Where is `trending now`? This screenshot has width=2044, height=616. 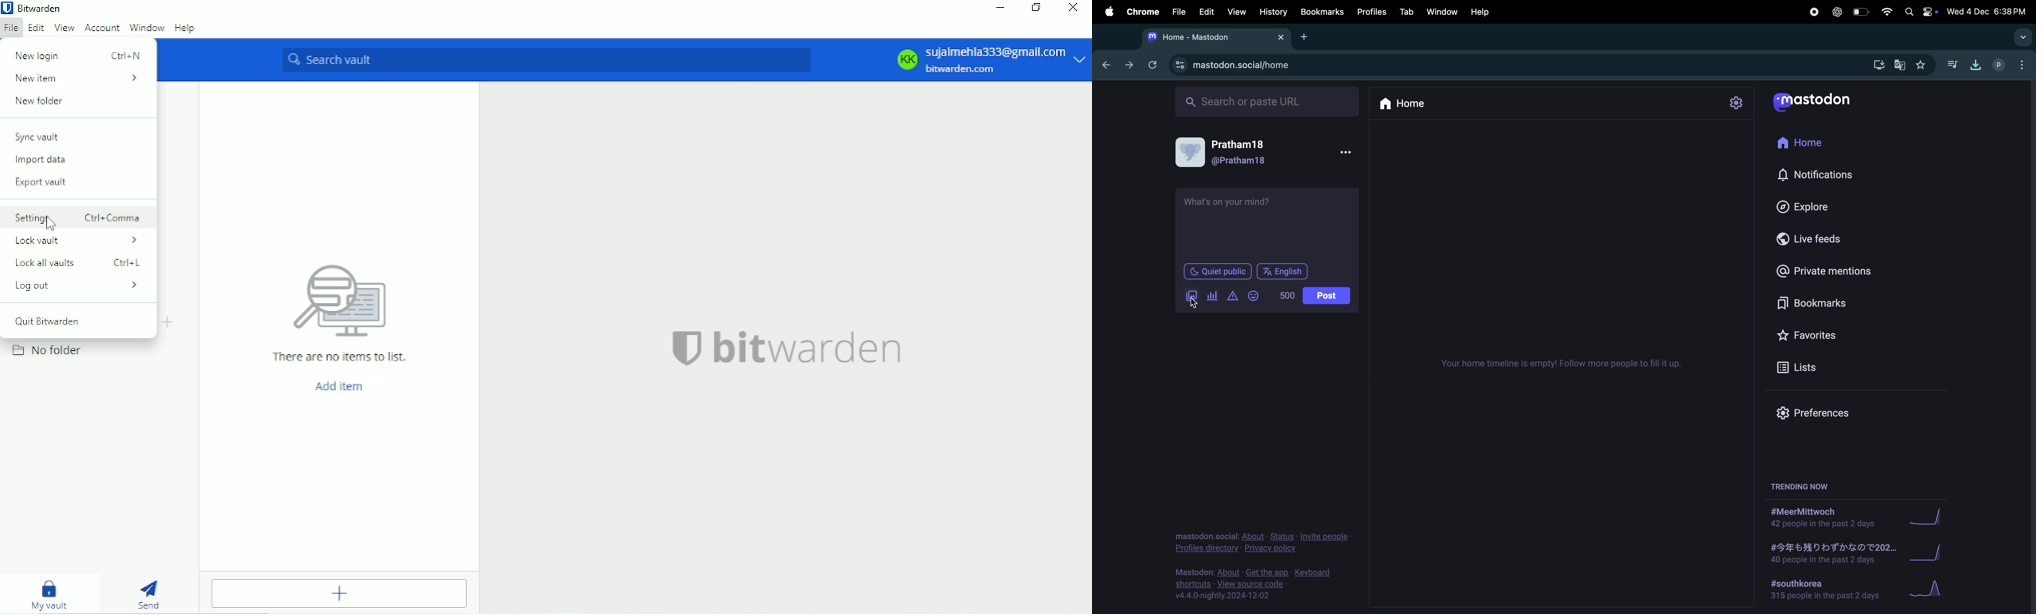
trending now is located at coordinates (1807, 487).